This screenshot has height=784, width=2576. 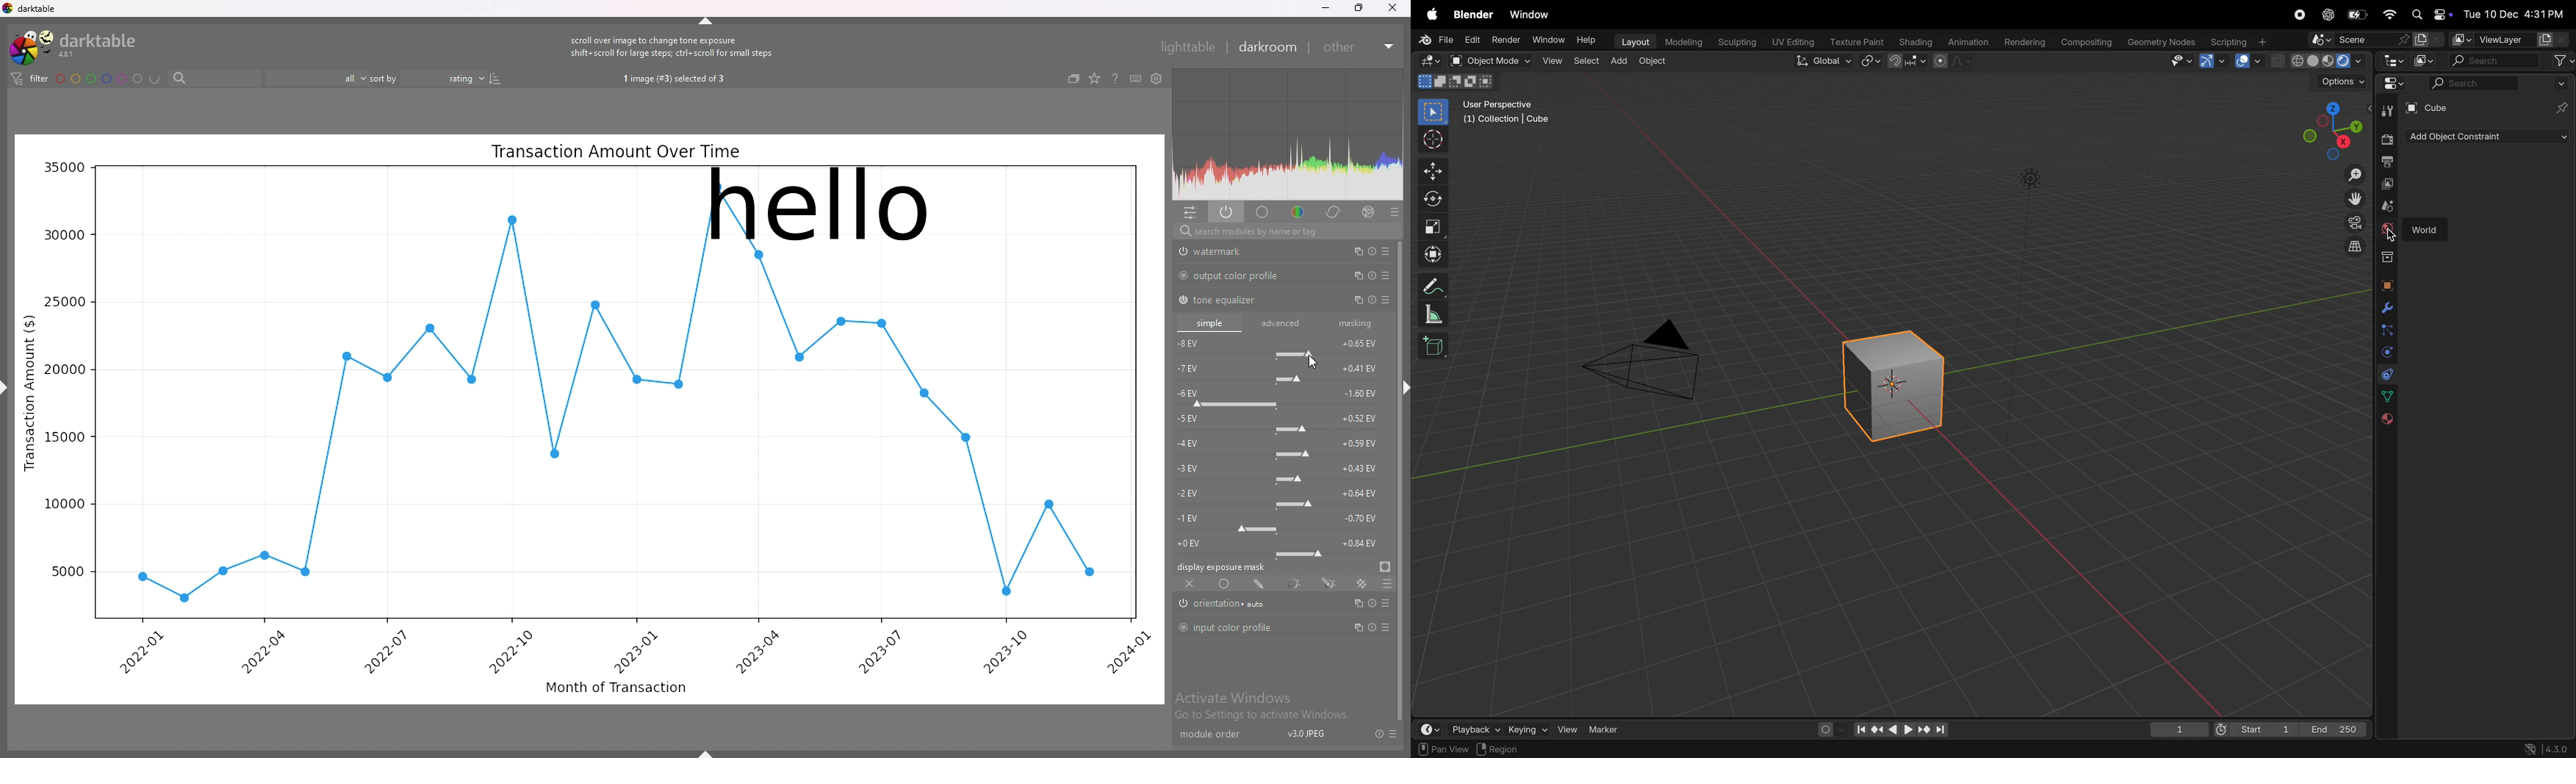 What do you see at coordinates (1260, 584) in the screenshot?
I see `drawn mask` at bounding box center [1260, 584].